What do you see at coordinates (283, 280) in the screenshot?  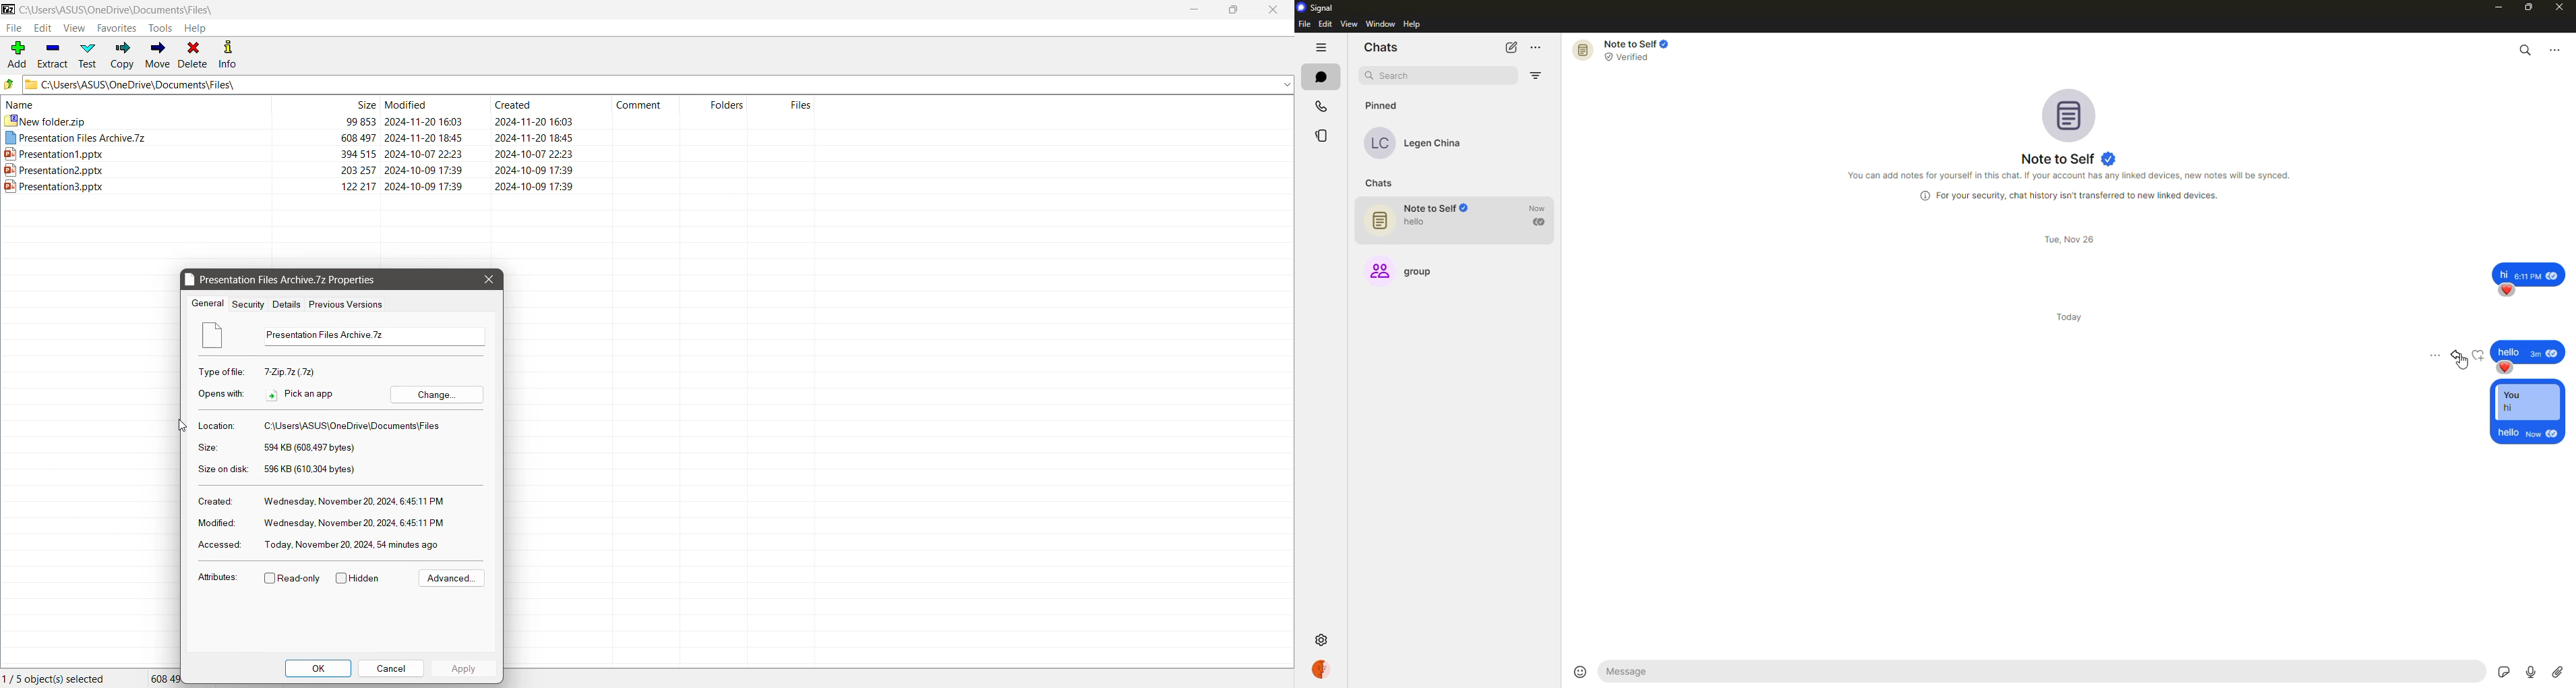 I see `Presentation Files Archive.7Z Properties` at bounding box center [283, 280].